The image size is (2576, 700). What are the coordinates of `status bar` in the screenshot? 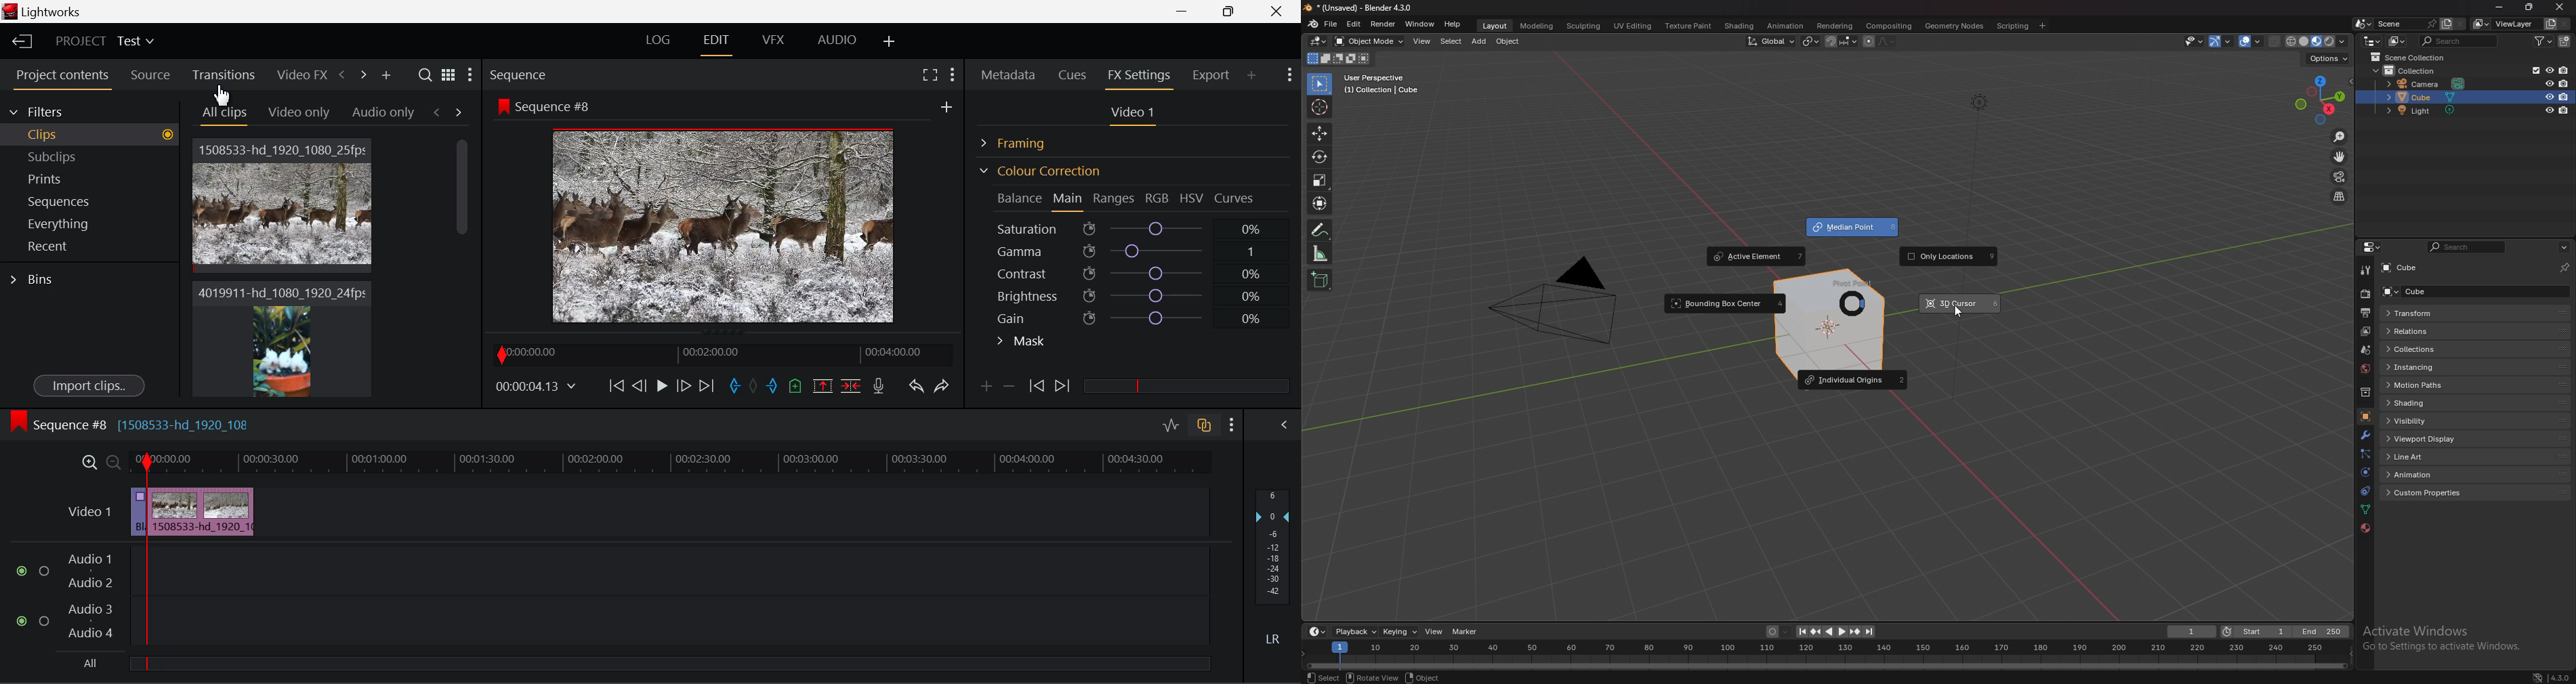 It's located at (1447, 679).